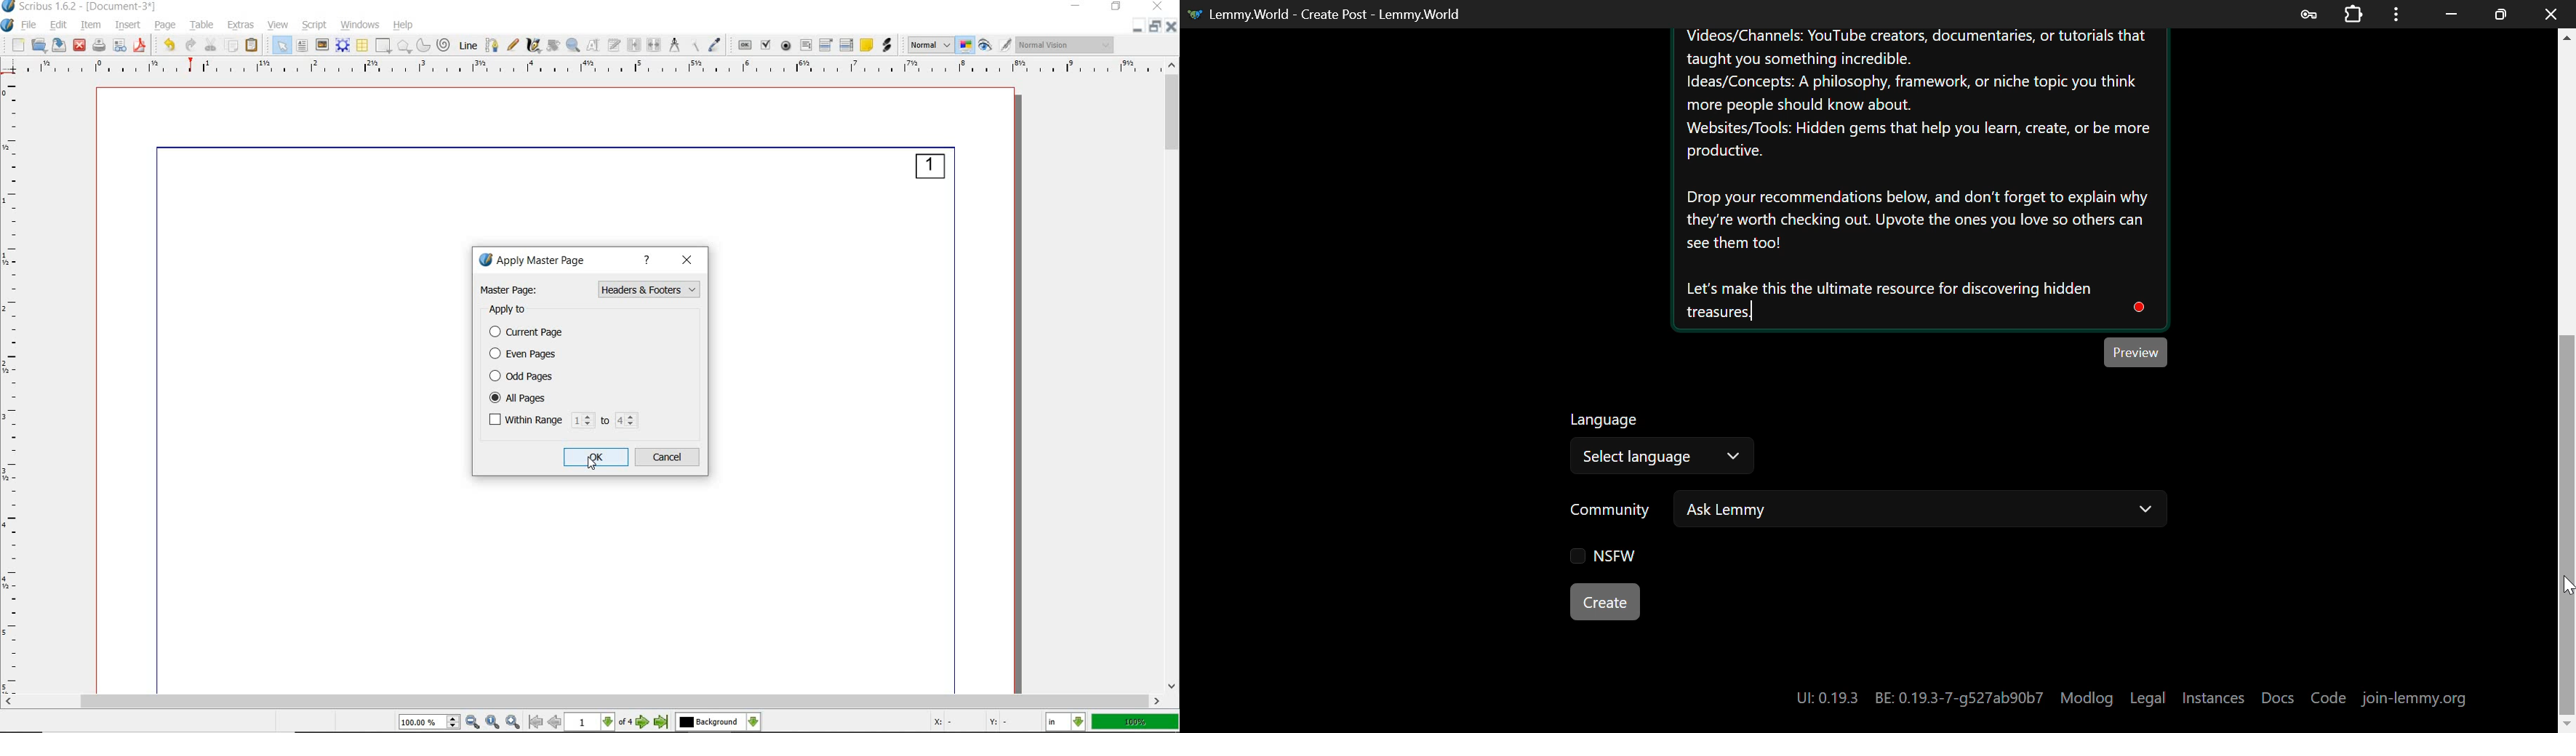  Describe the element at coordinates (284, 45) in the screenshot. I see `select` at that location.